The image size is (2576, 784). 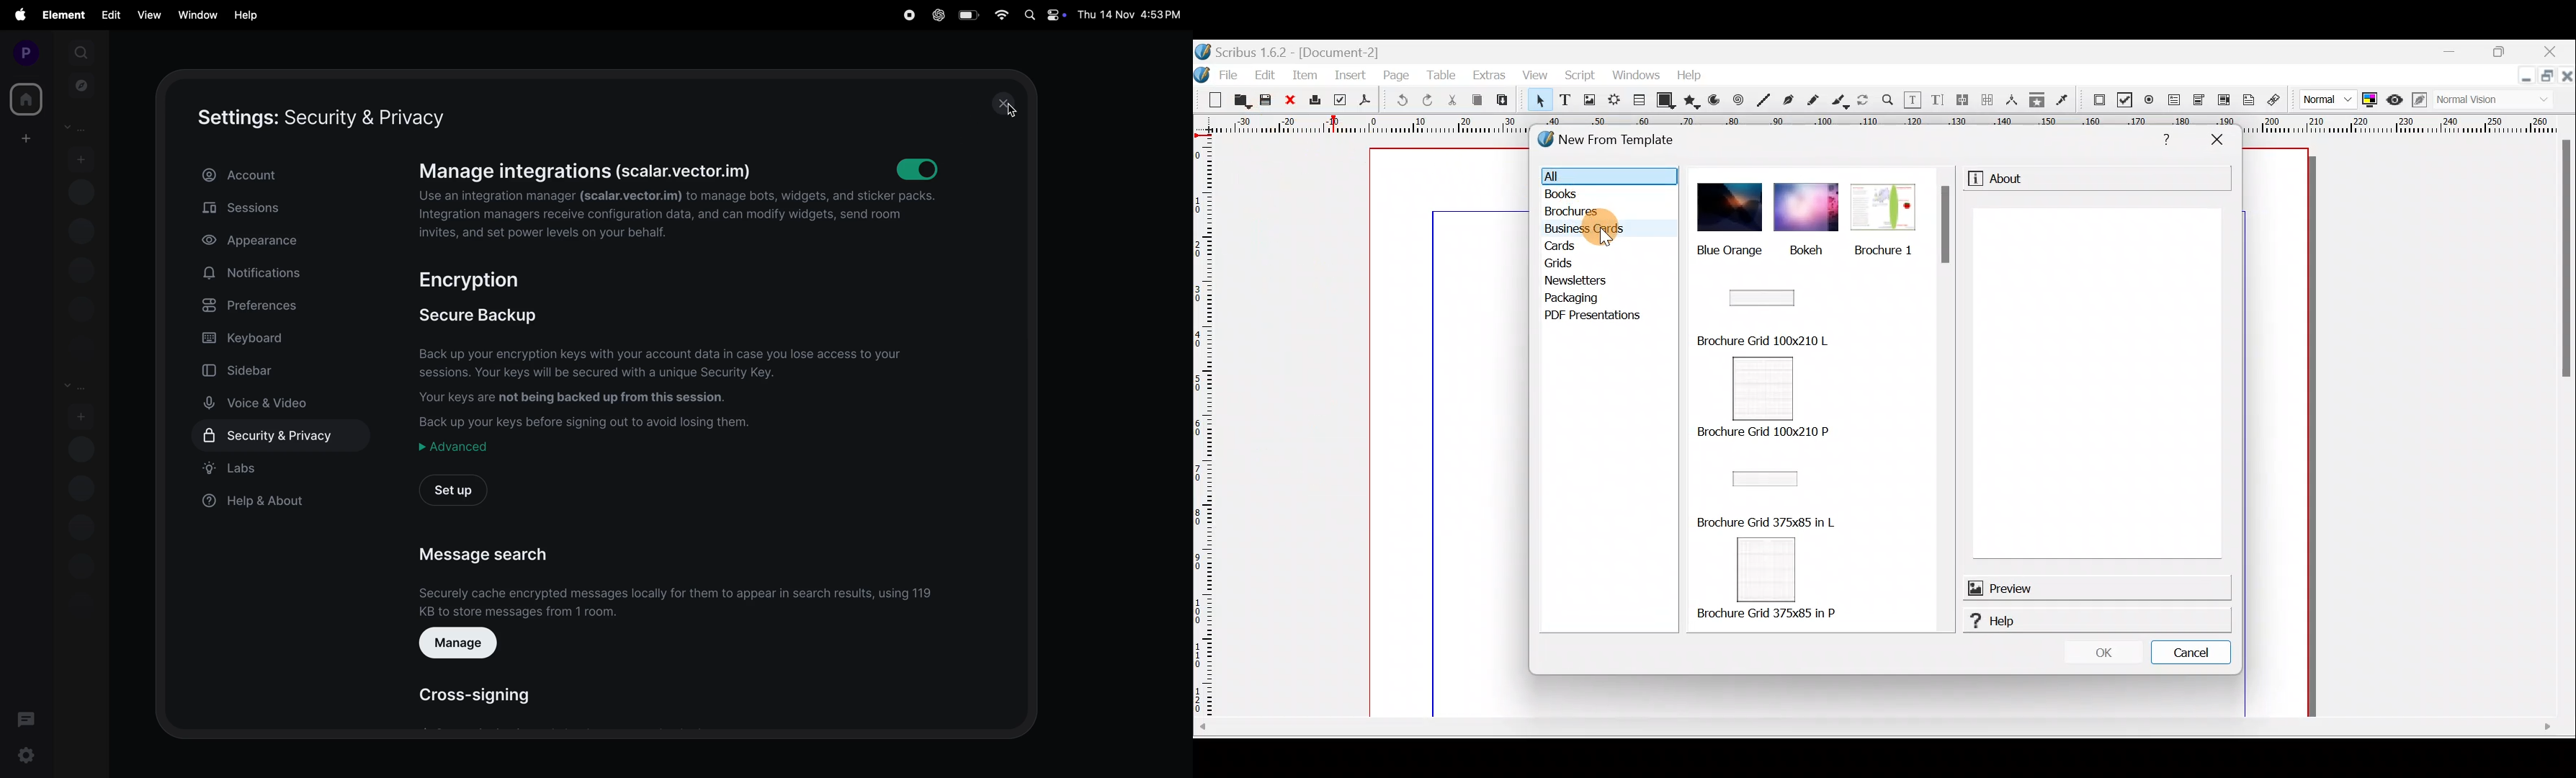 What do you see at coordinates (241, 371) in the screenshot?
I see `sidebar` at bounding box center [241, 371].